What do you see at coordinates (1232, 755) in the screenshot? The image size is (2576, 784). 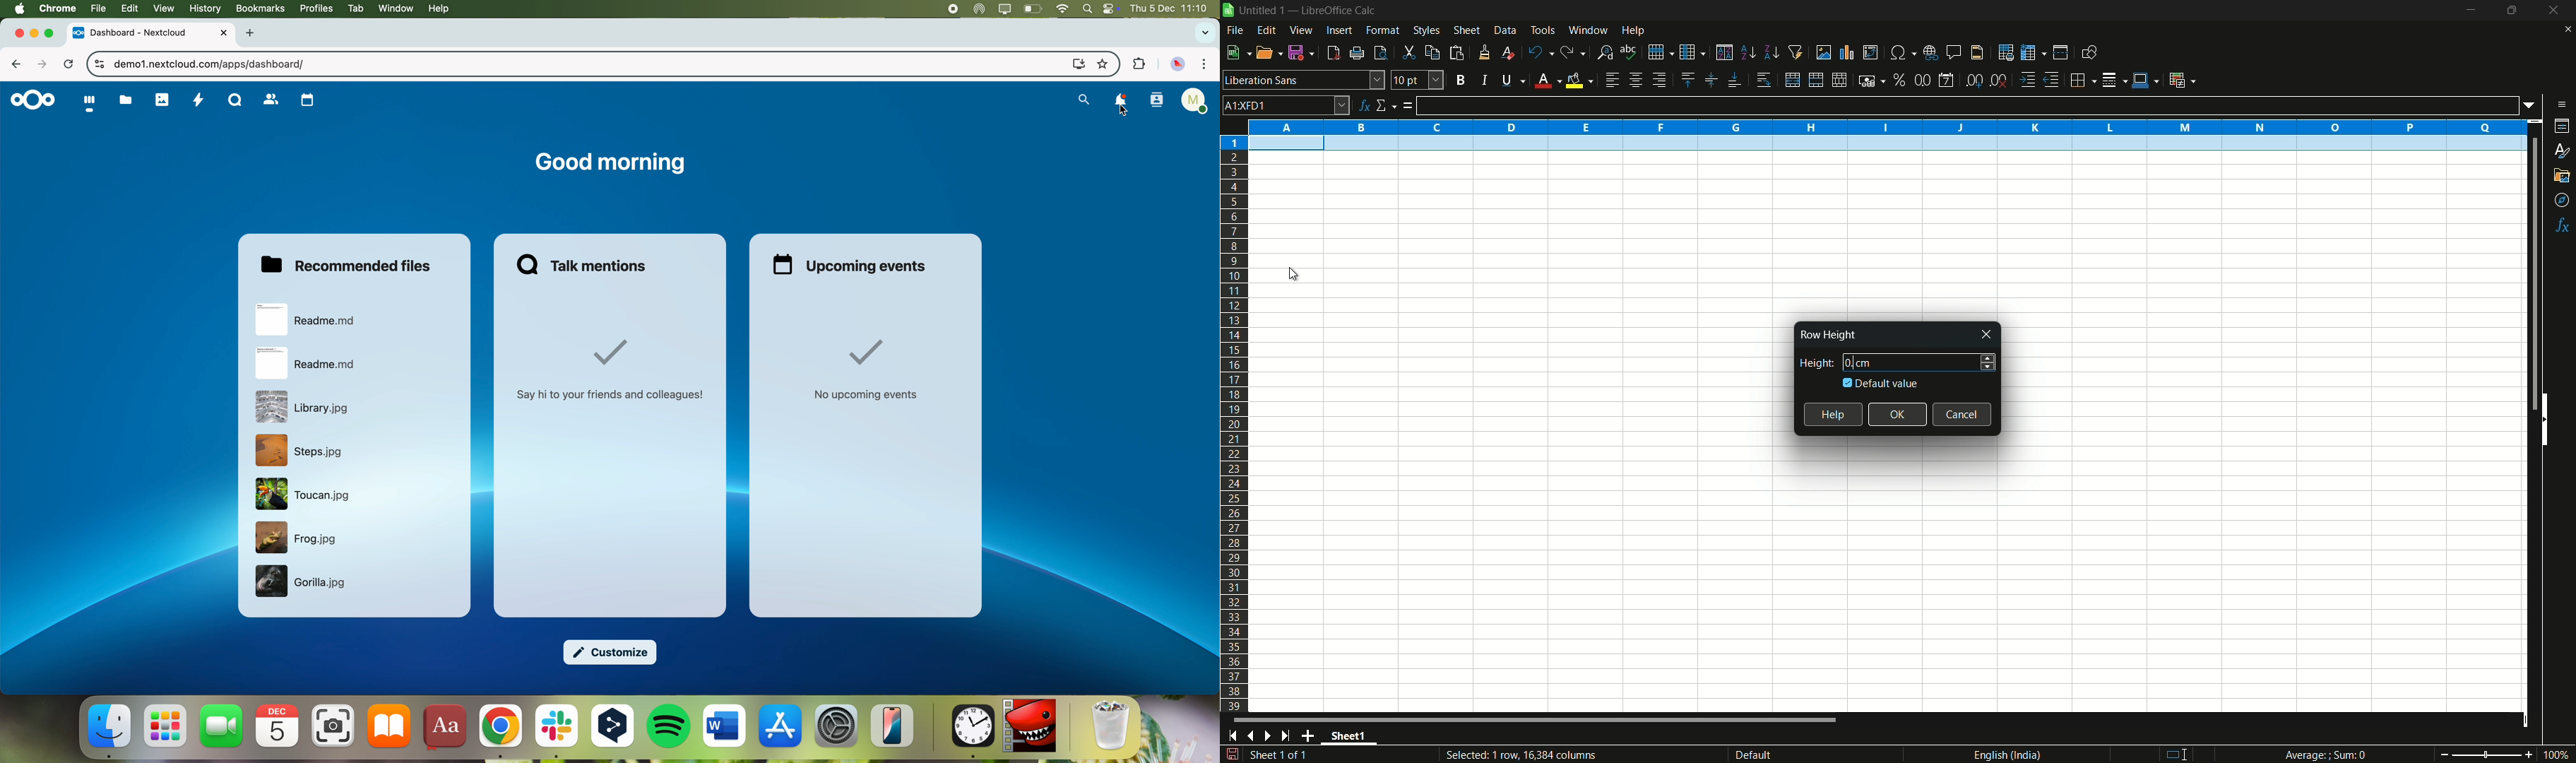 I see `save` at bounding box center [1232, 755].